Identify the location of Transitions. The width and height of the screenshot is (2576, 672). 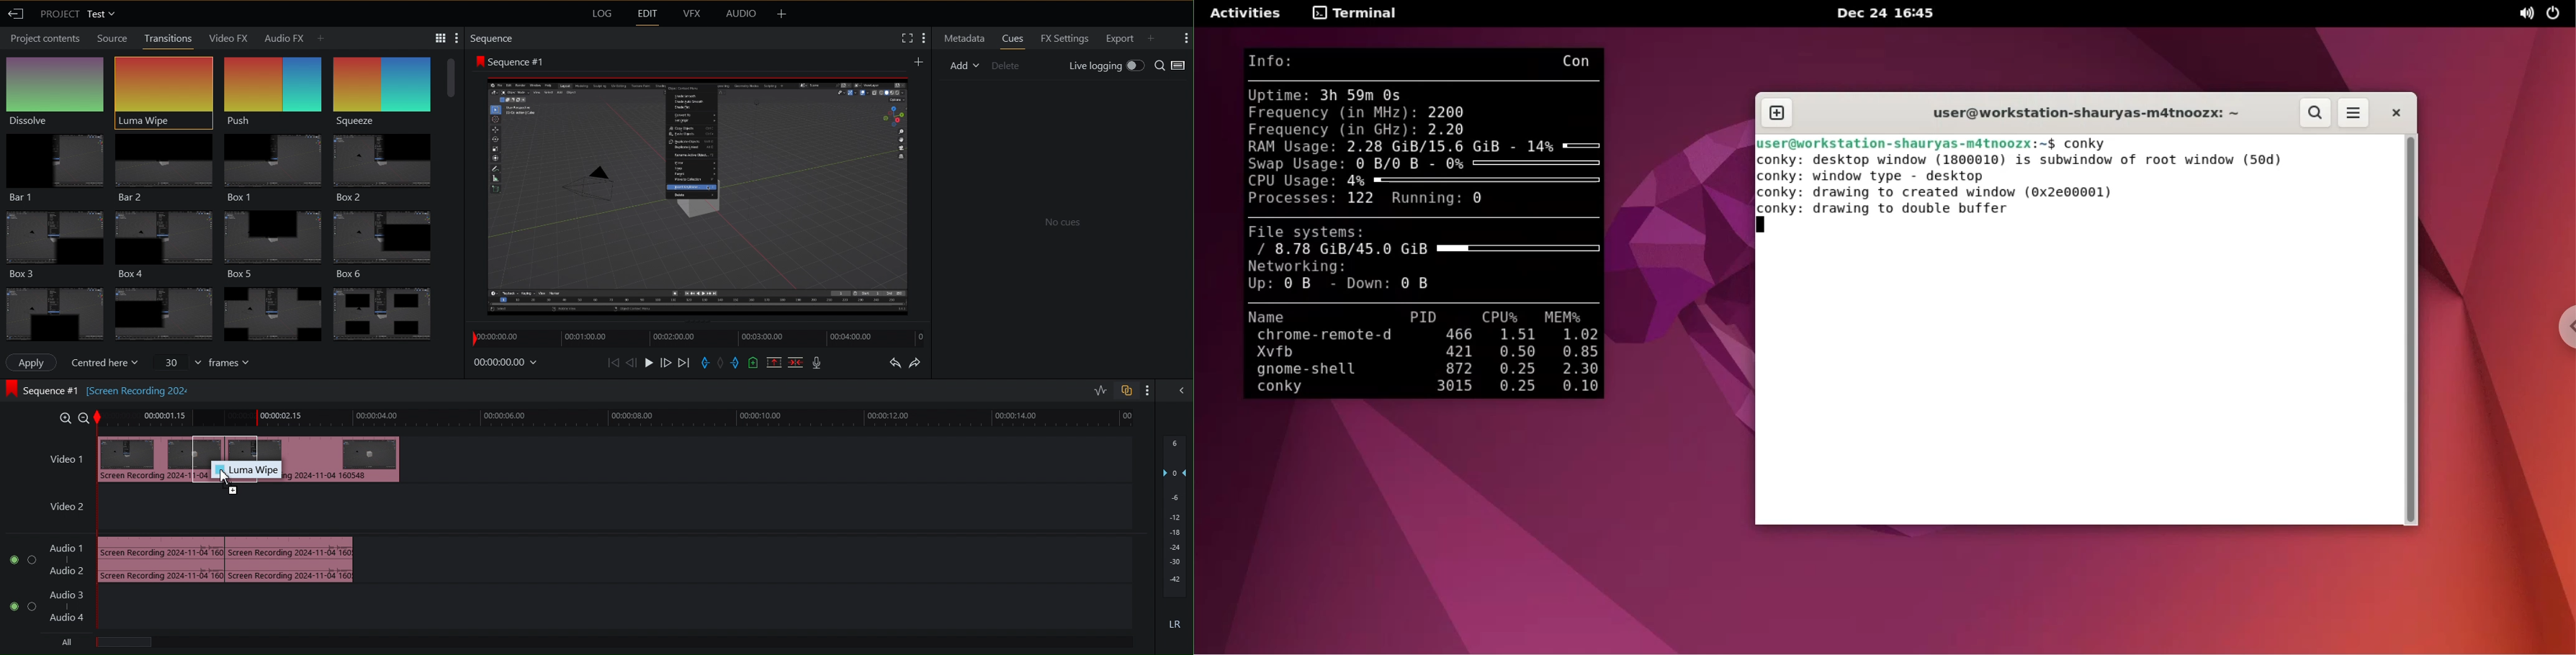
(168, 38).